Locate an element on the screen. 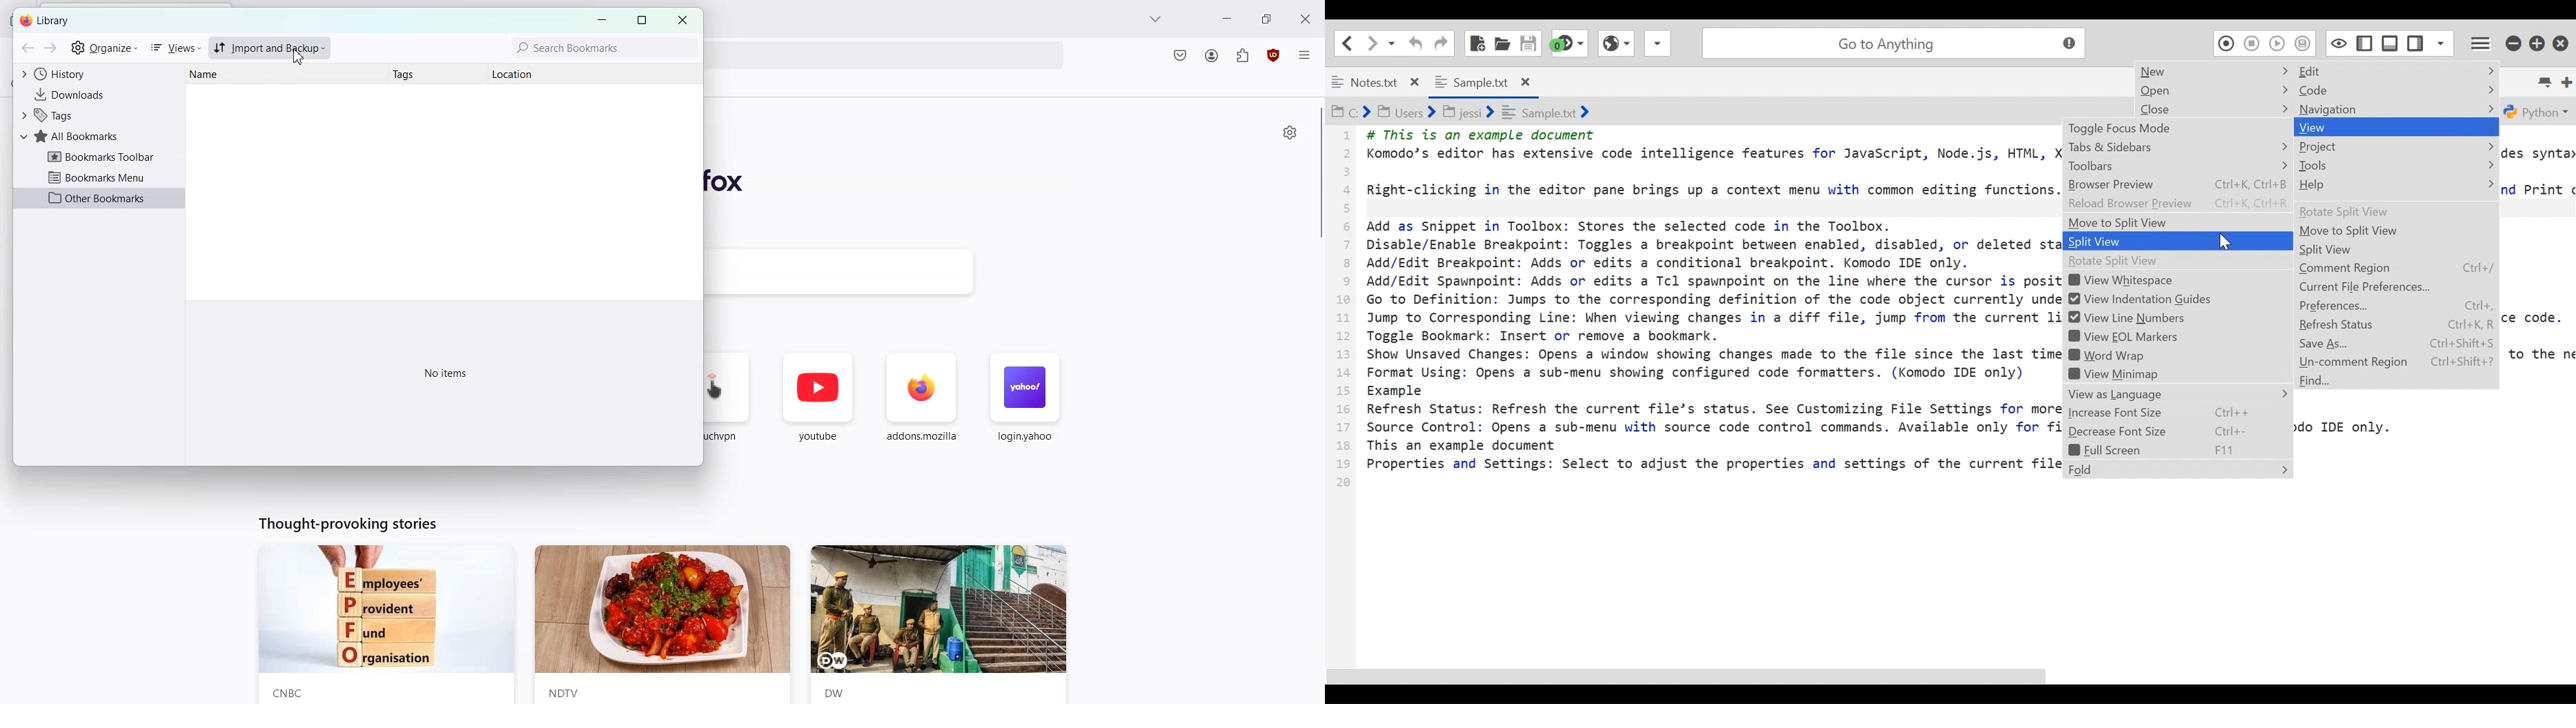 Image resolution: width=2576 pixels, height=728 pixels. Close is located at coordinates (682, 20).